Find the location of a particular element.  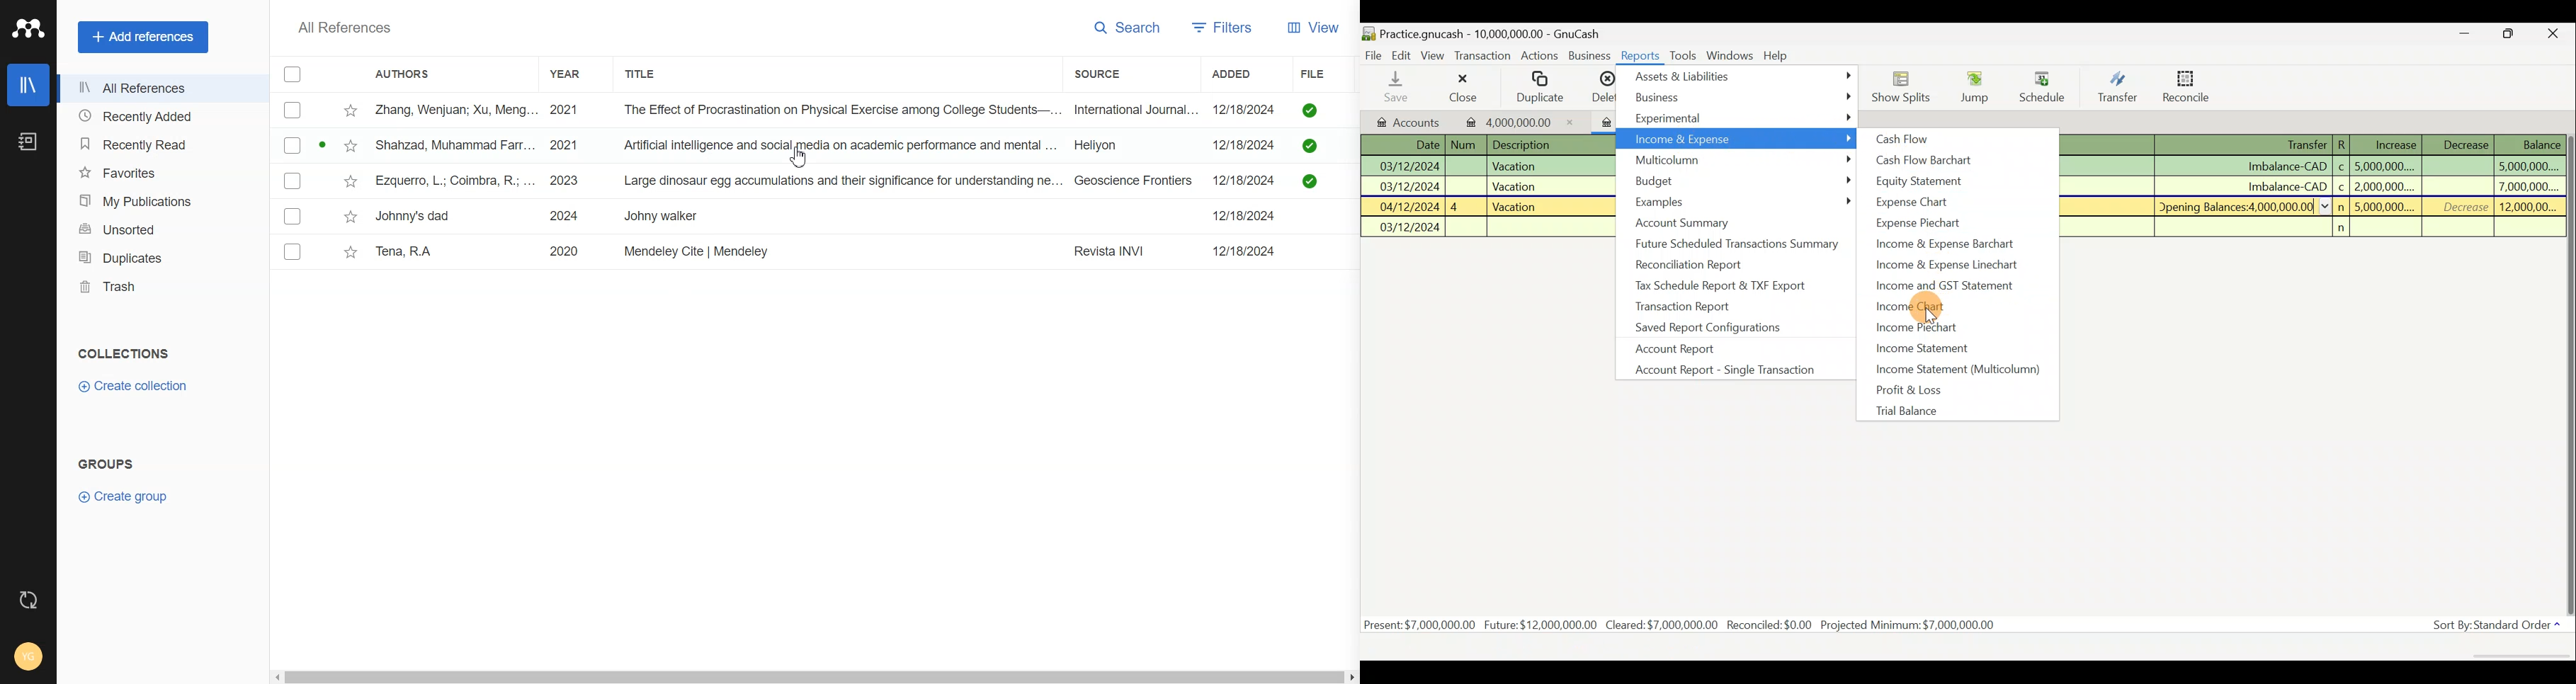

Recently Read is located at coordinates (159, 144).